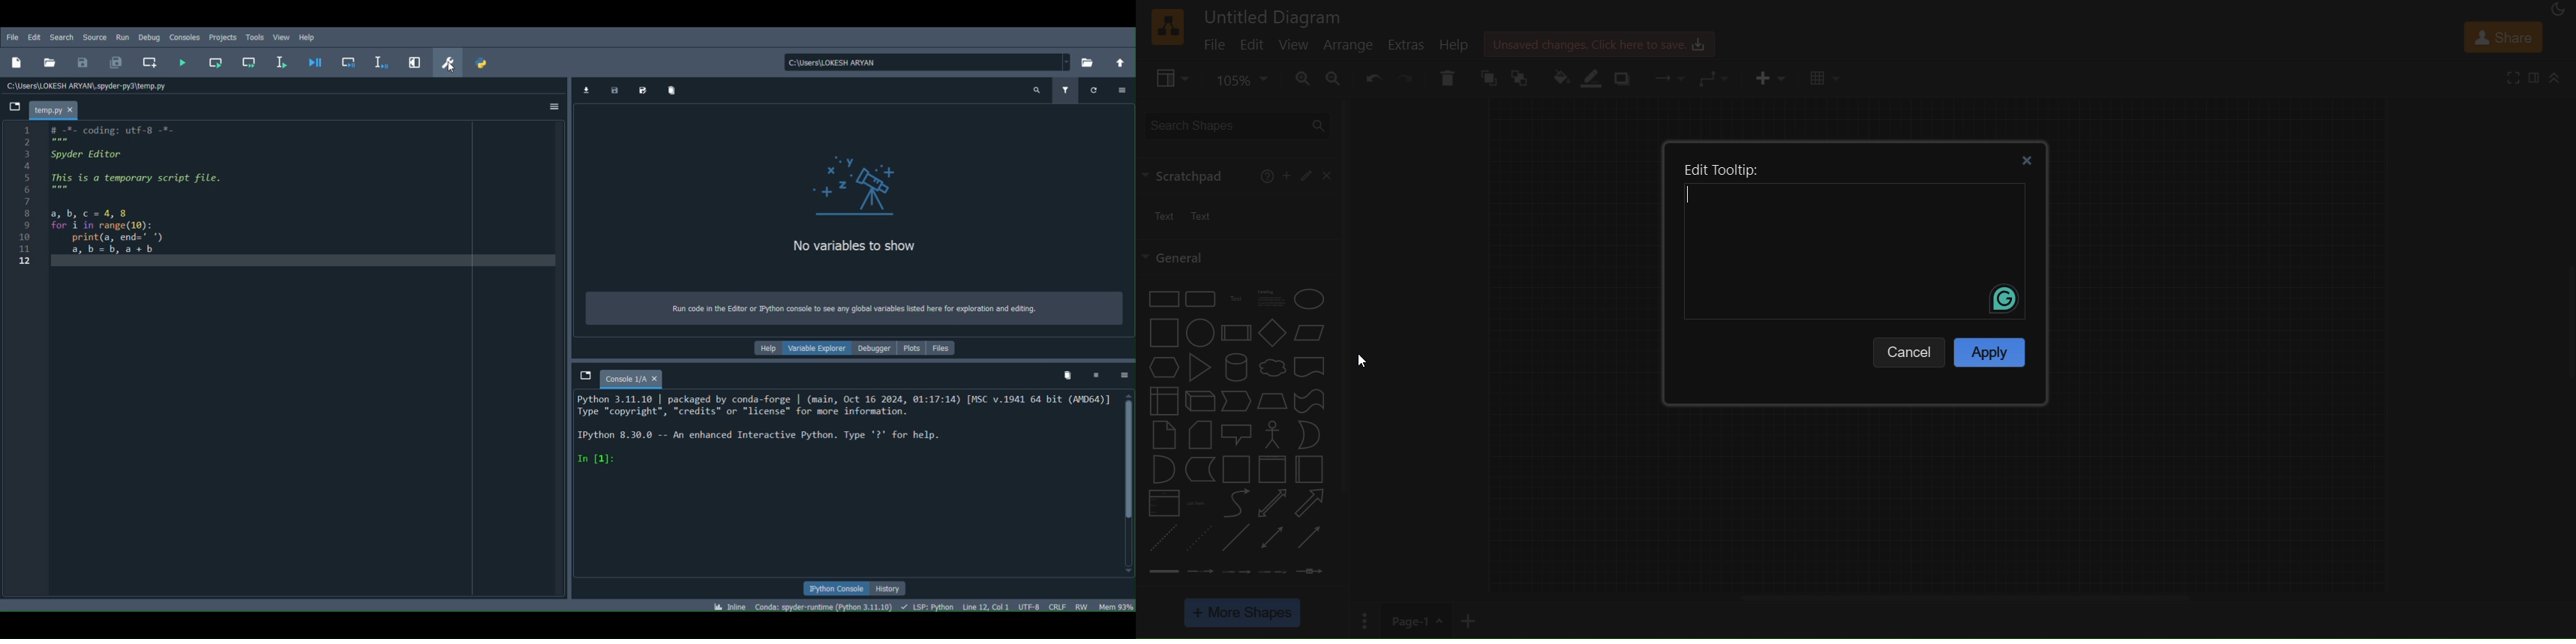 The height and width of the screenshot is (644, 2576). Describe the element at coordinates (1235, 368) in the screenshot. I see `cylinder` at that location.